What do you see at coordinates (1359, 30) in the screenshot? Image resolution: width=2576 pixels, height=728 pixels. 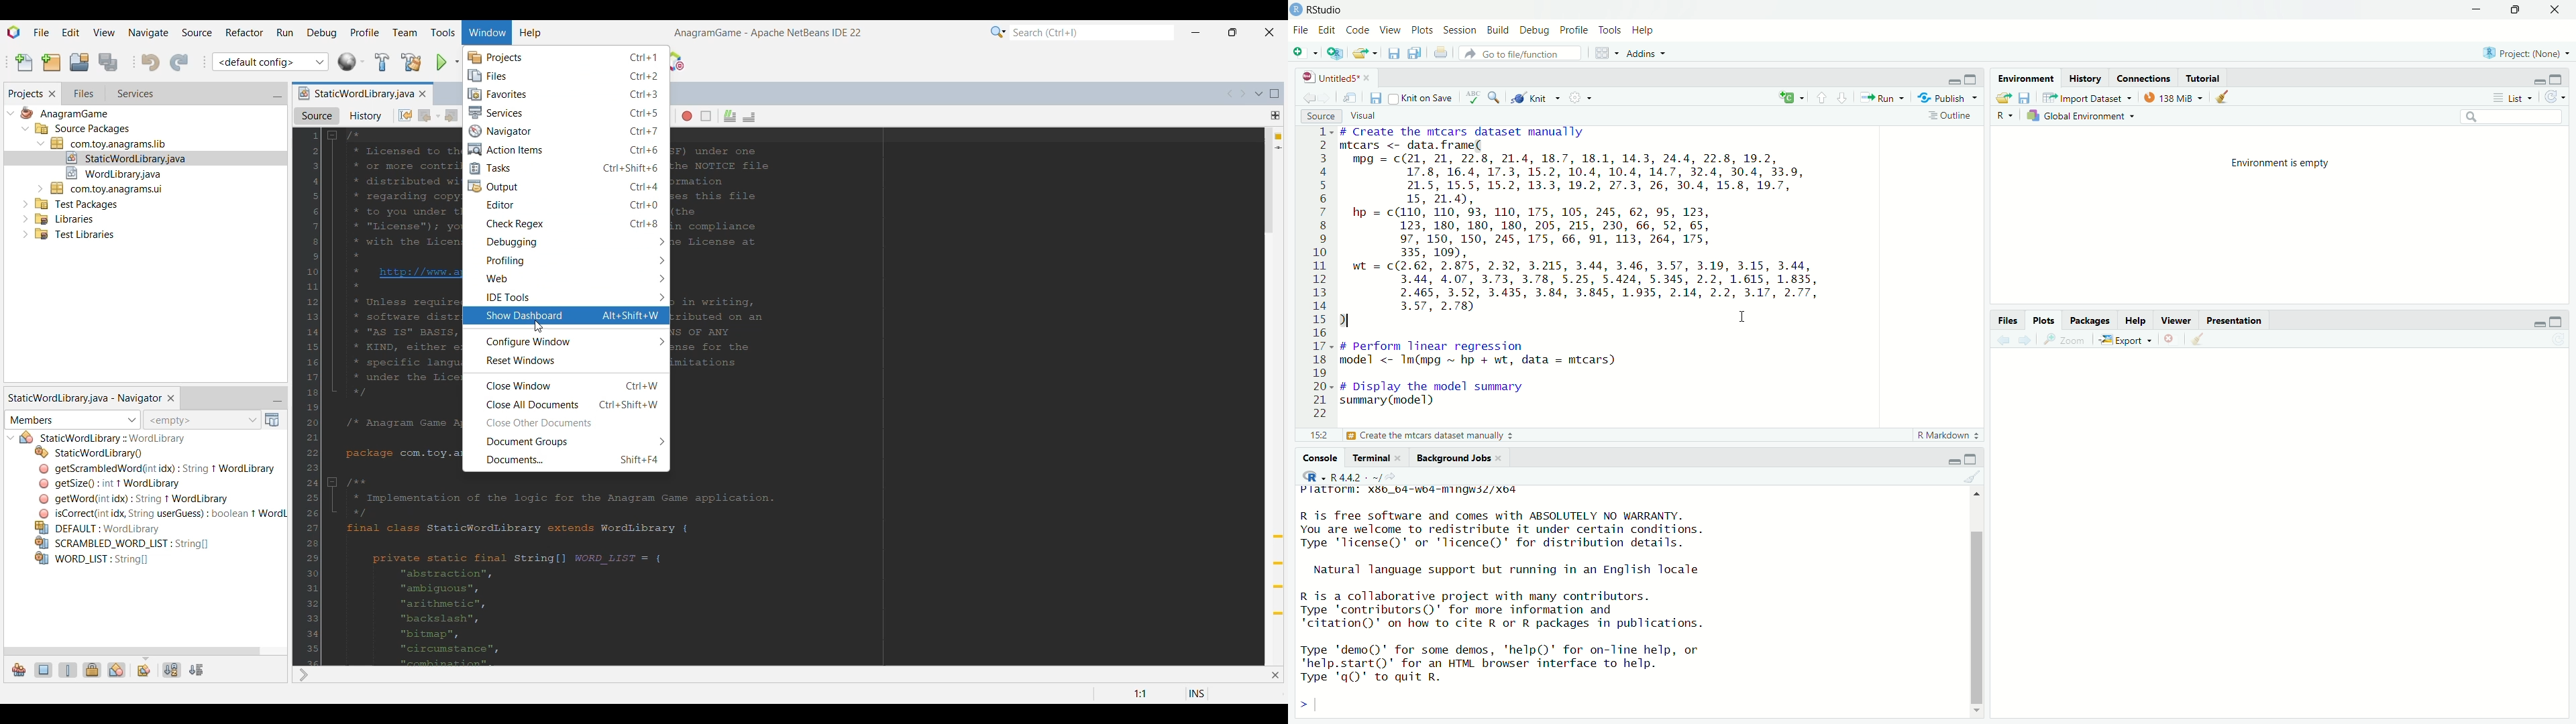 I see `code` at bounding box center [1359, 30].